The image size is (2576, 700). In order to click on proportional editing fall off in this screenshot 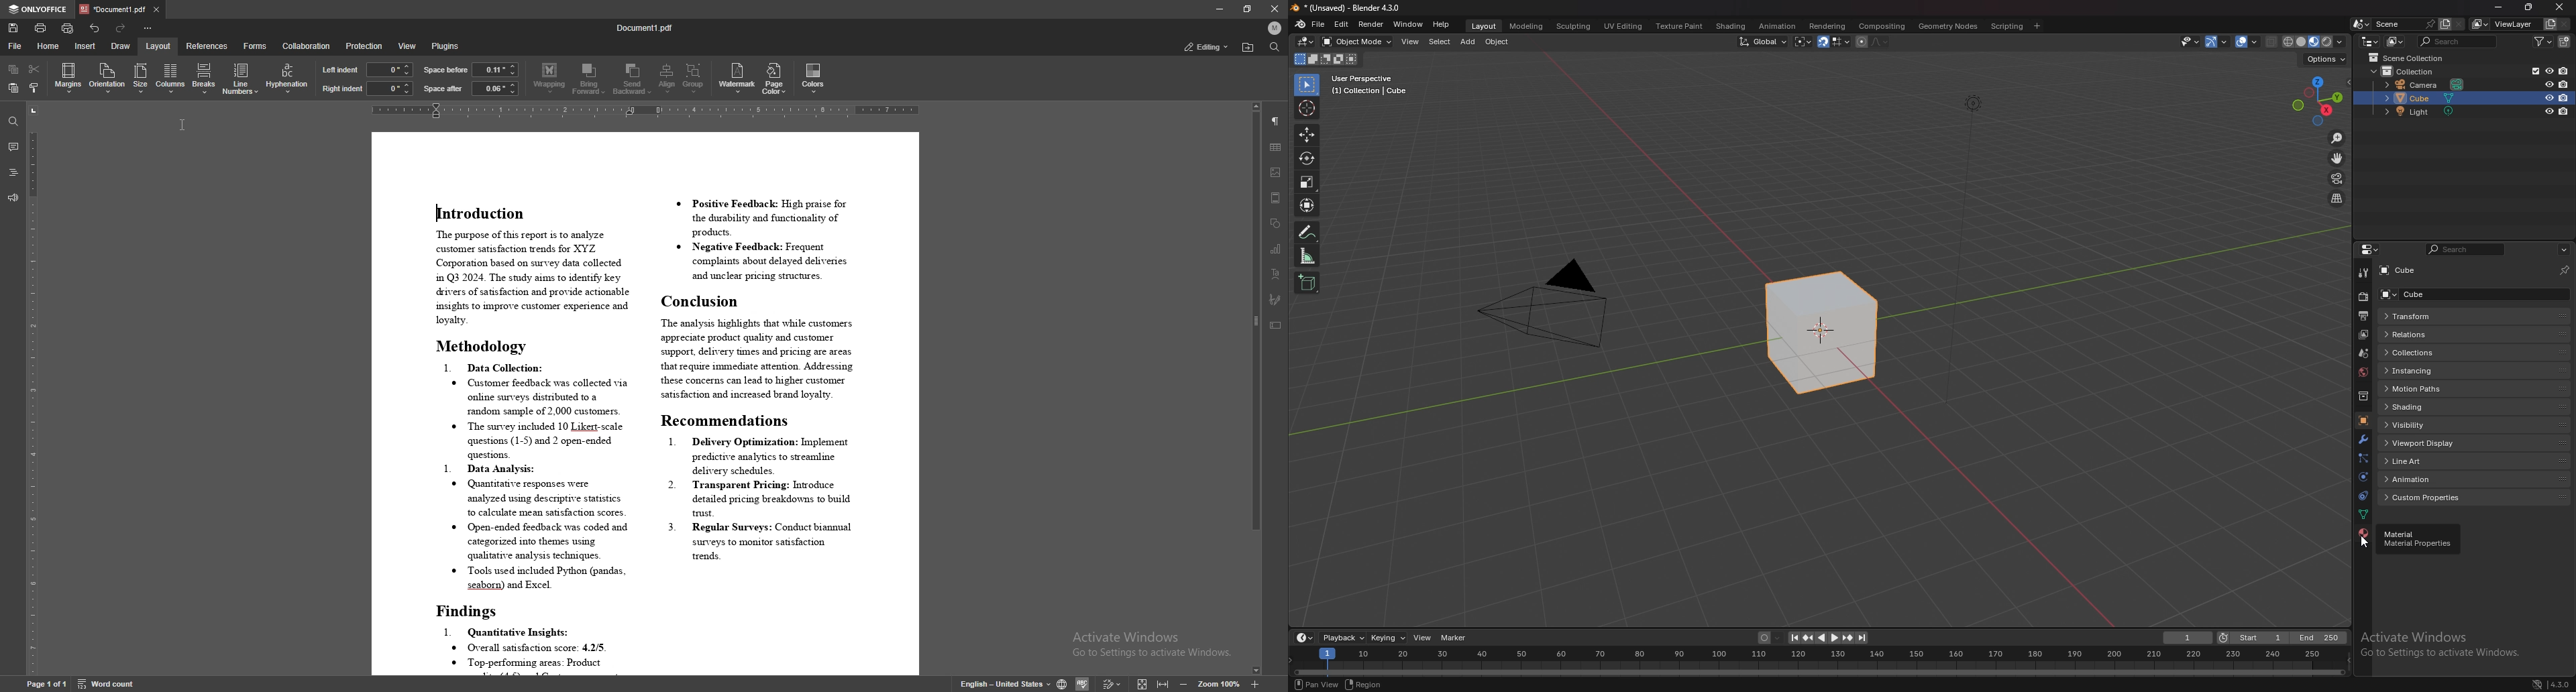, I will do `click(1877, 41)`.